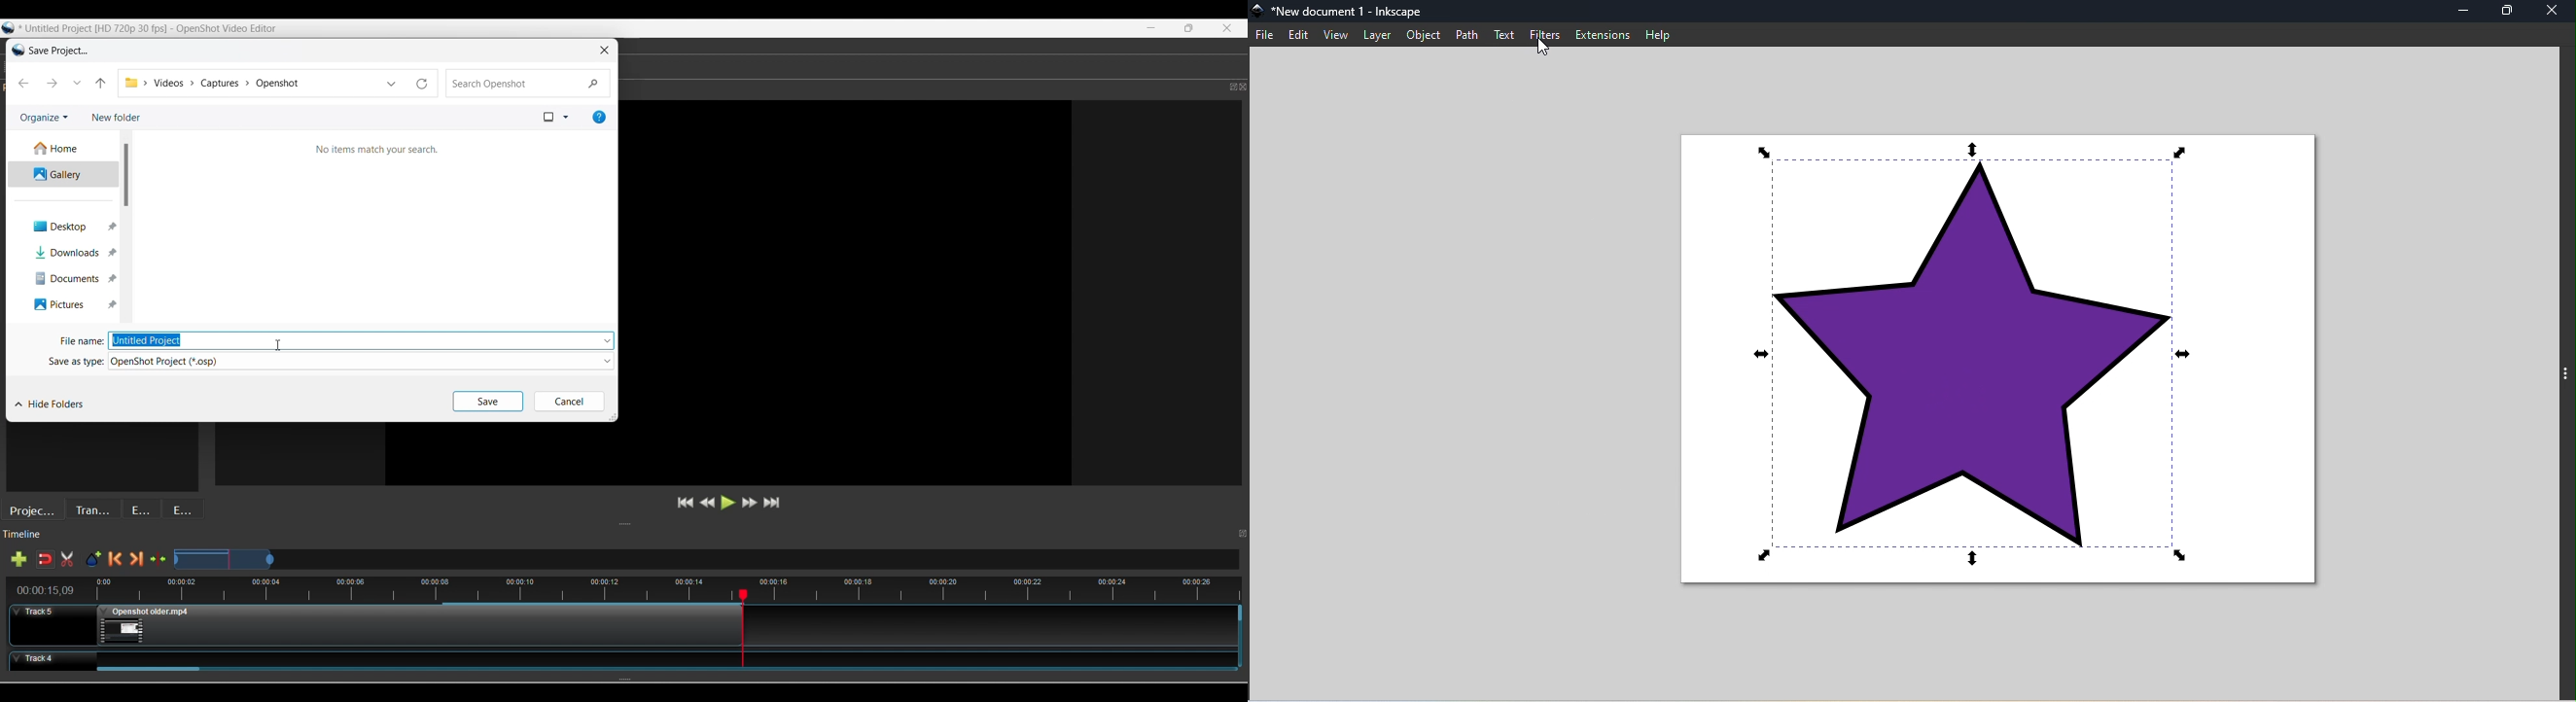  Describe the element at coordinates (46, 590) in the screenshot. I see `Current timestamp of playhead` at that location.